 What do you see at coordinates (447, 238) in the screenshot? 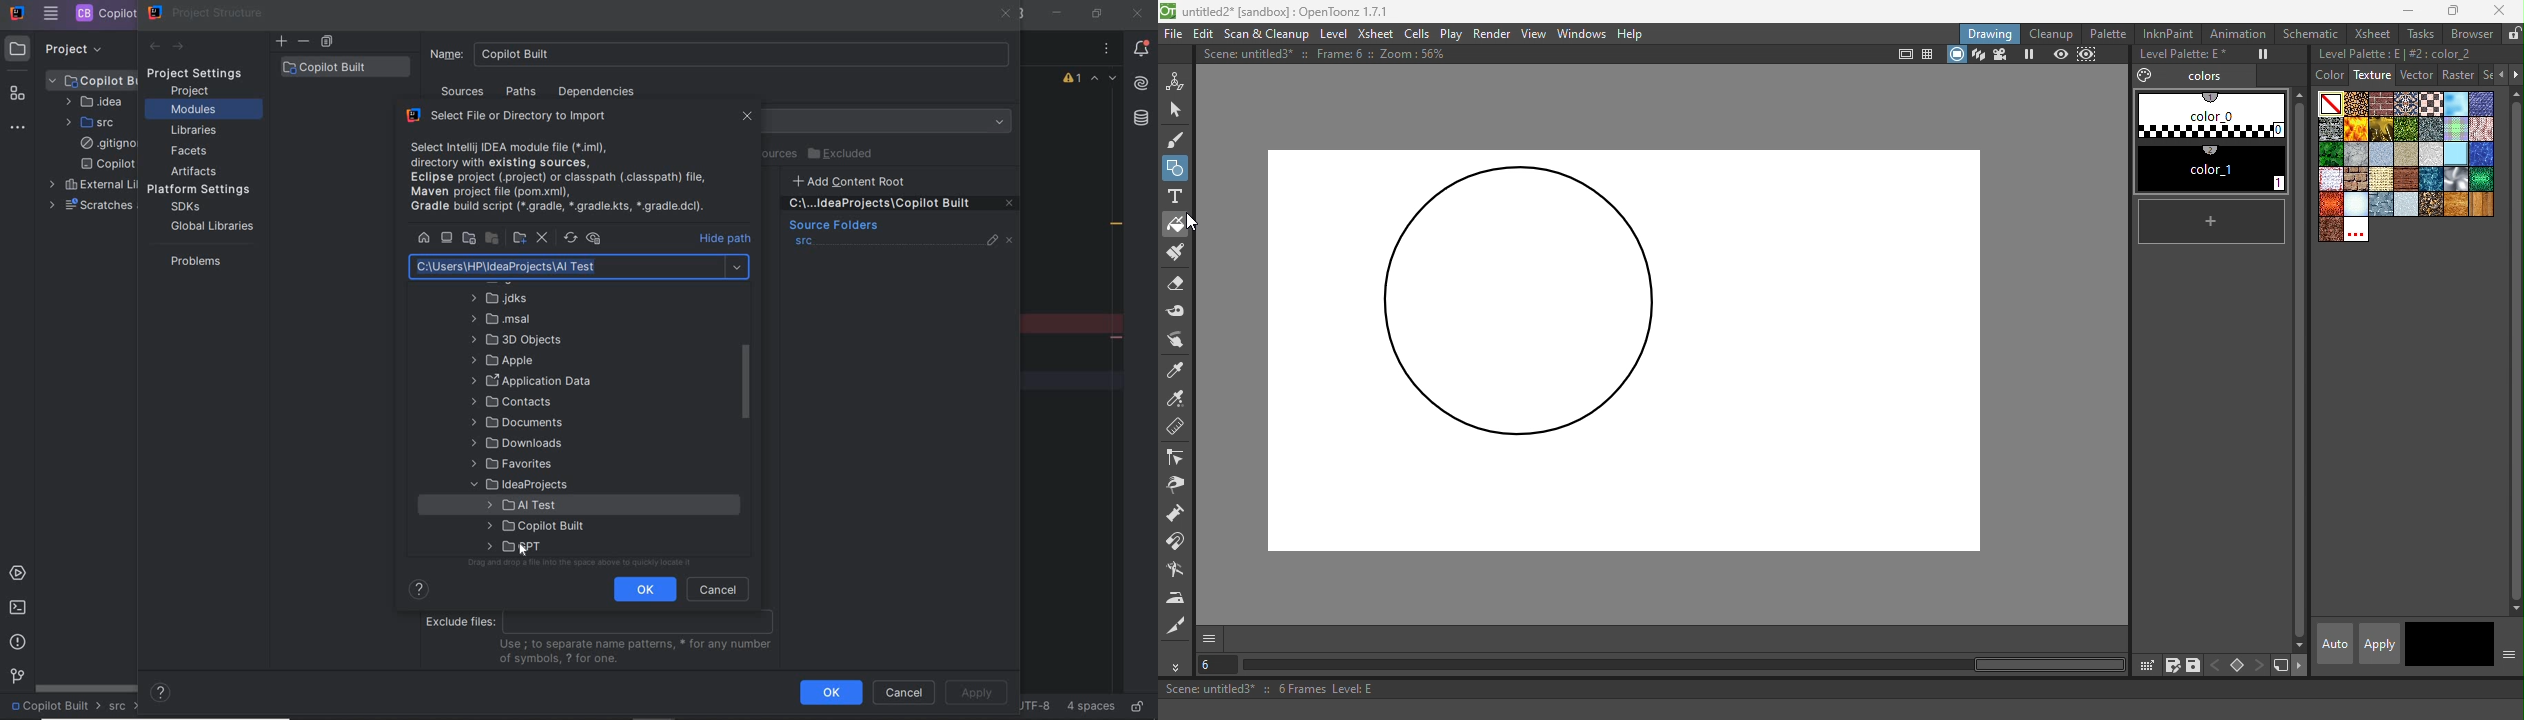
I see `desktop directory` at bounding box center [447, 238].